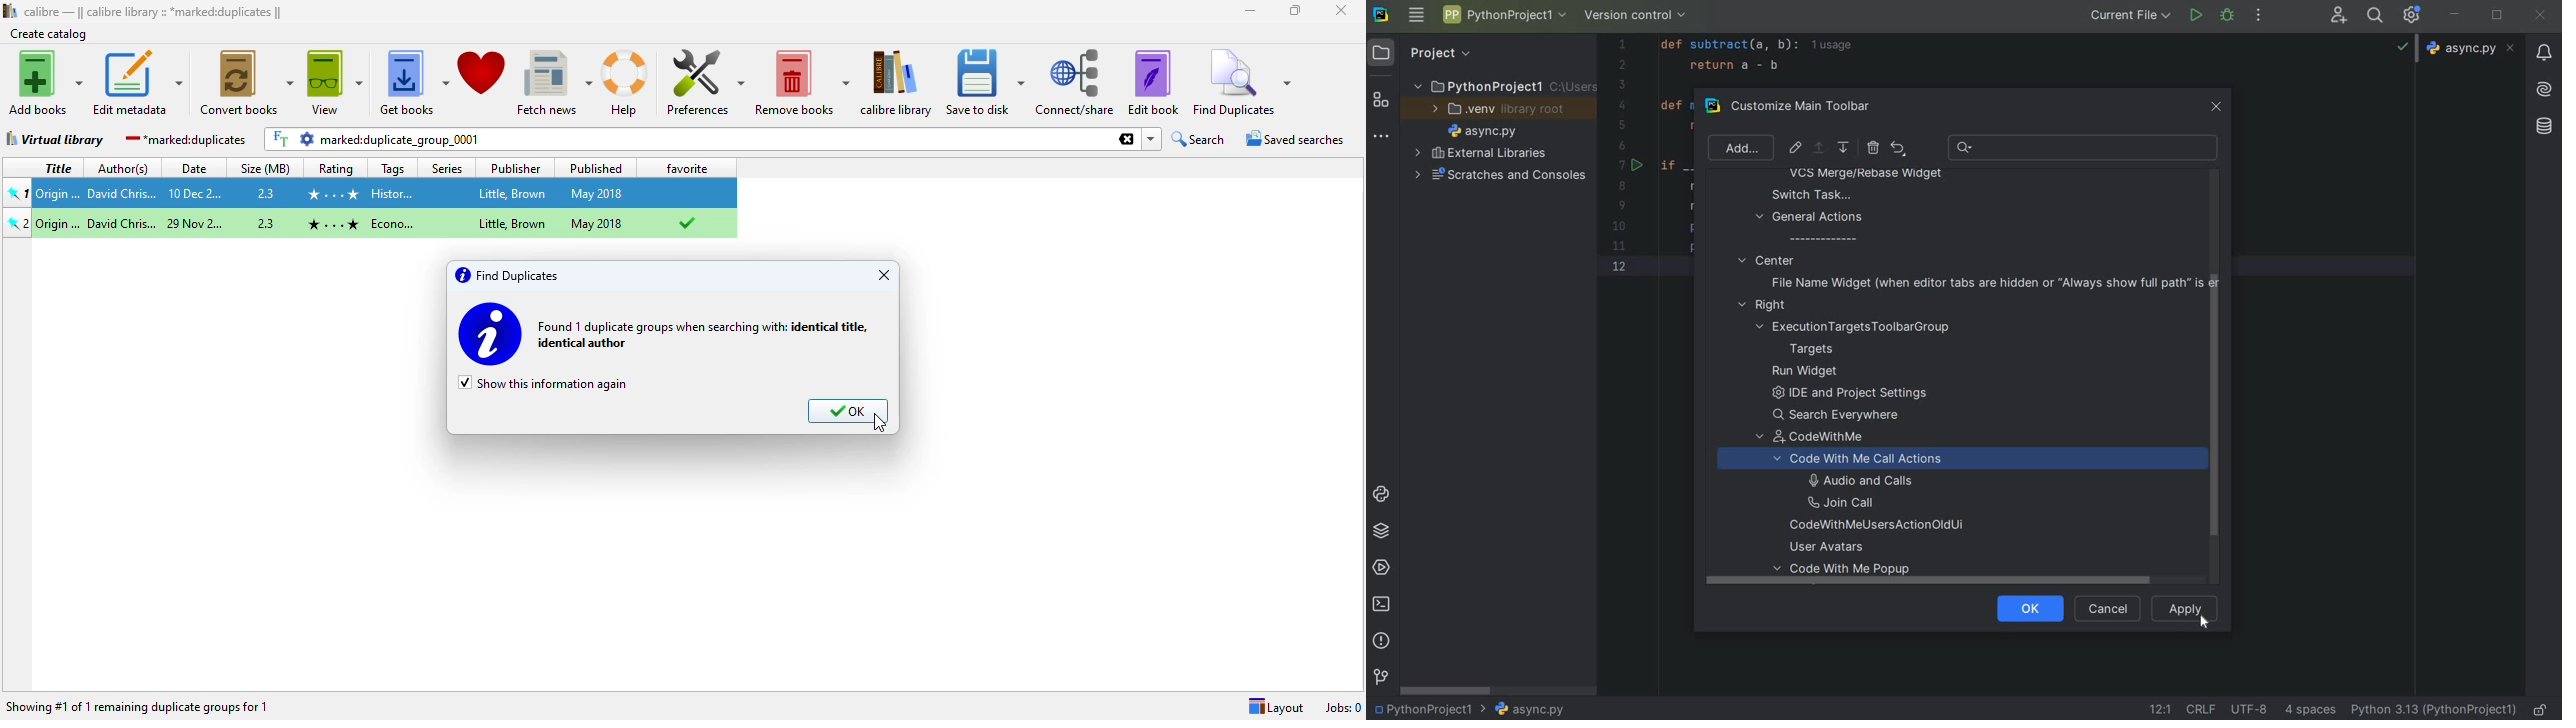 The height and width of the screenshot is (728, 2576). What do you see at coordinates (2309, 709) in the screenshot?
I see `INDENT` at bounding box center [2309, 709].